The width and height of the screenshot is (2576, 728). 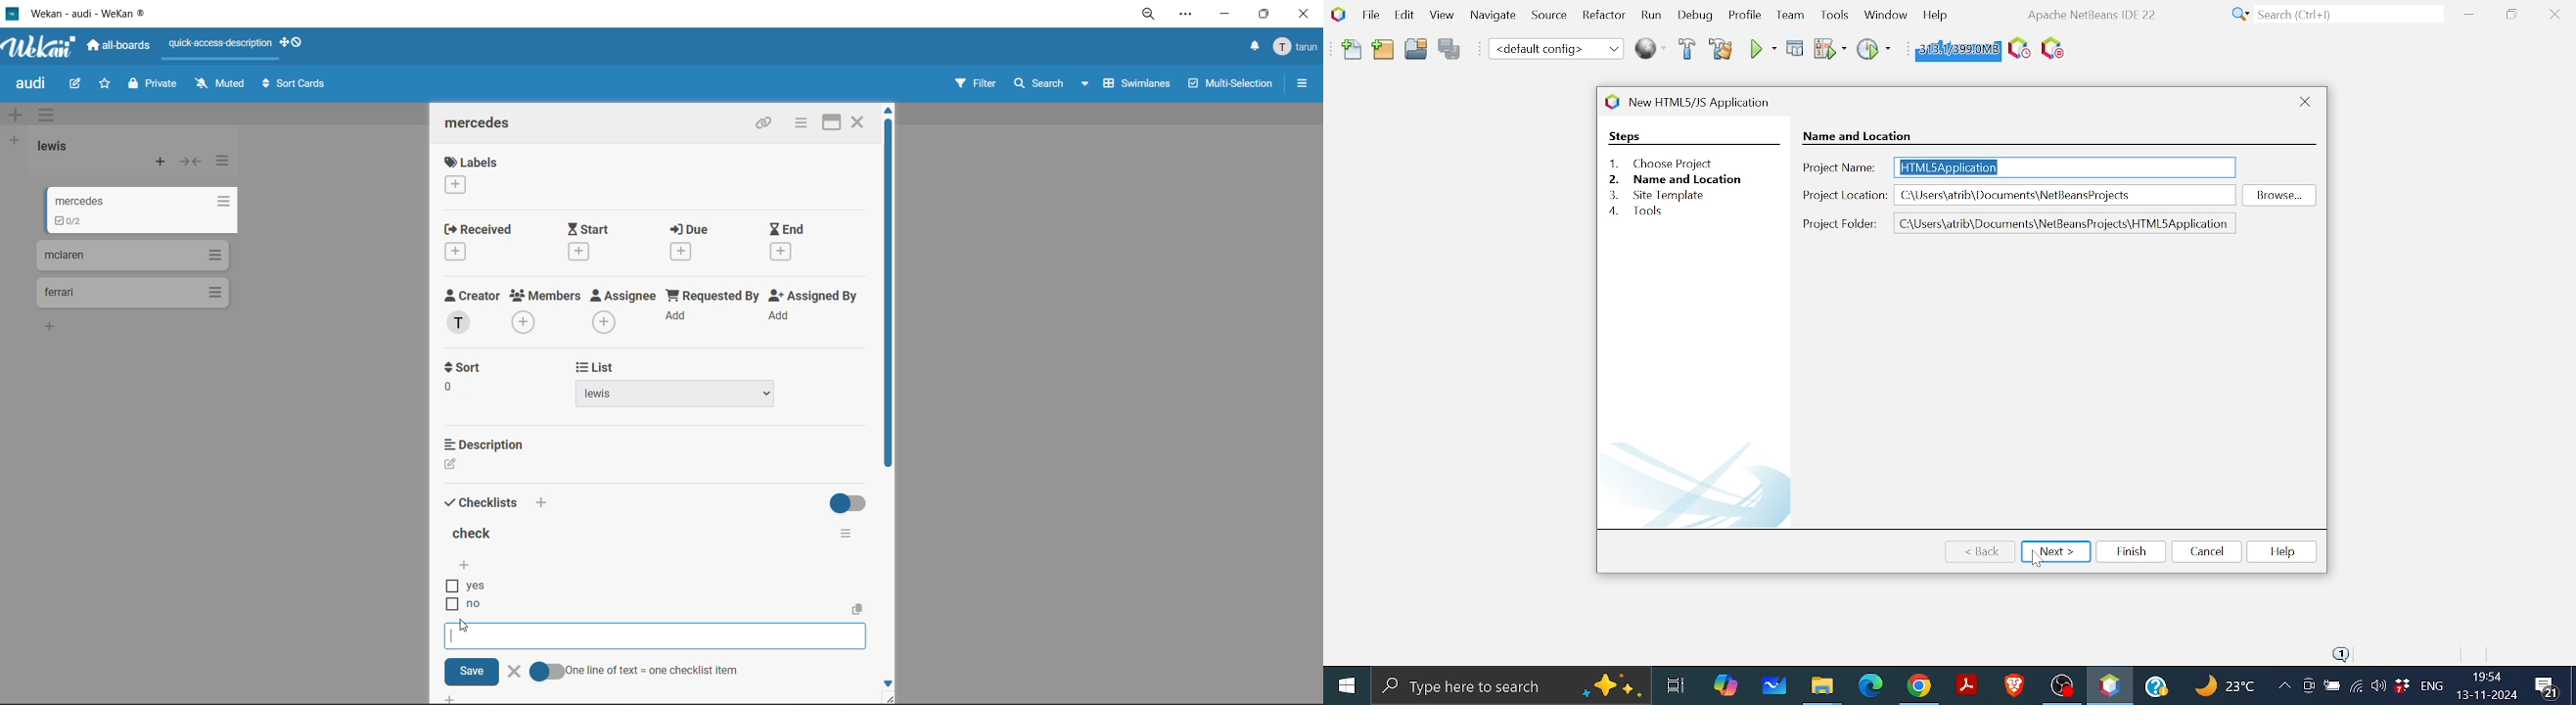 What do you see at coordinates (455, 186) in the screenshot?
I see `Add Label` at bounding box center [455, 186].